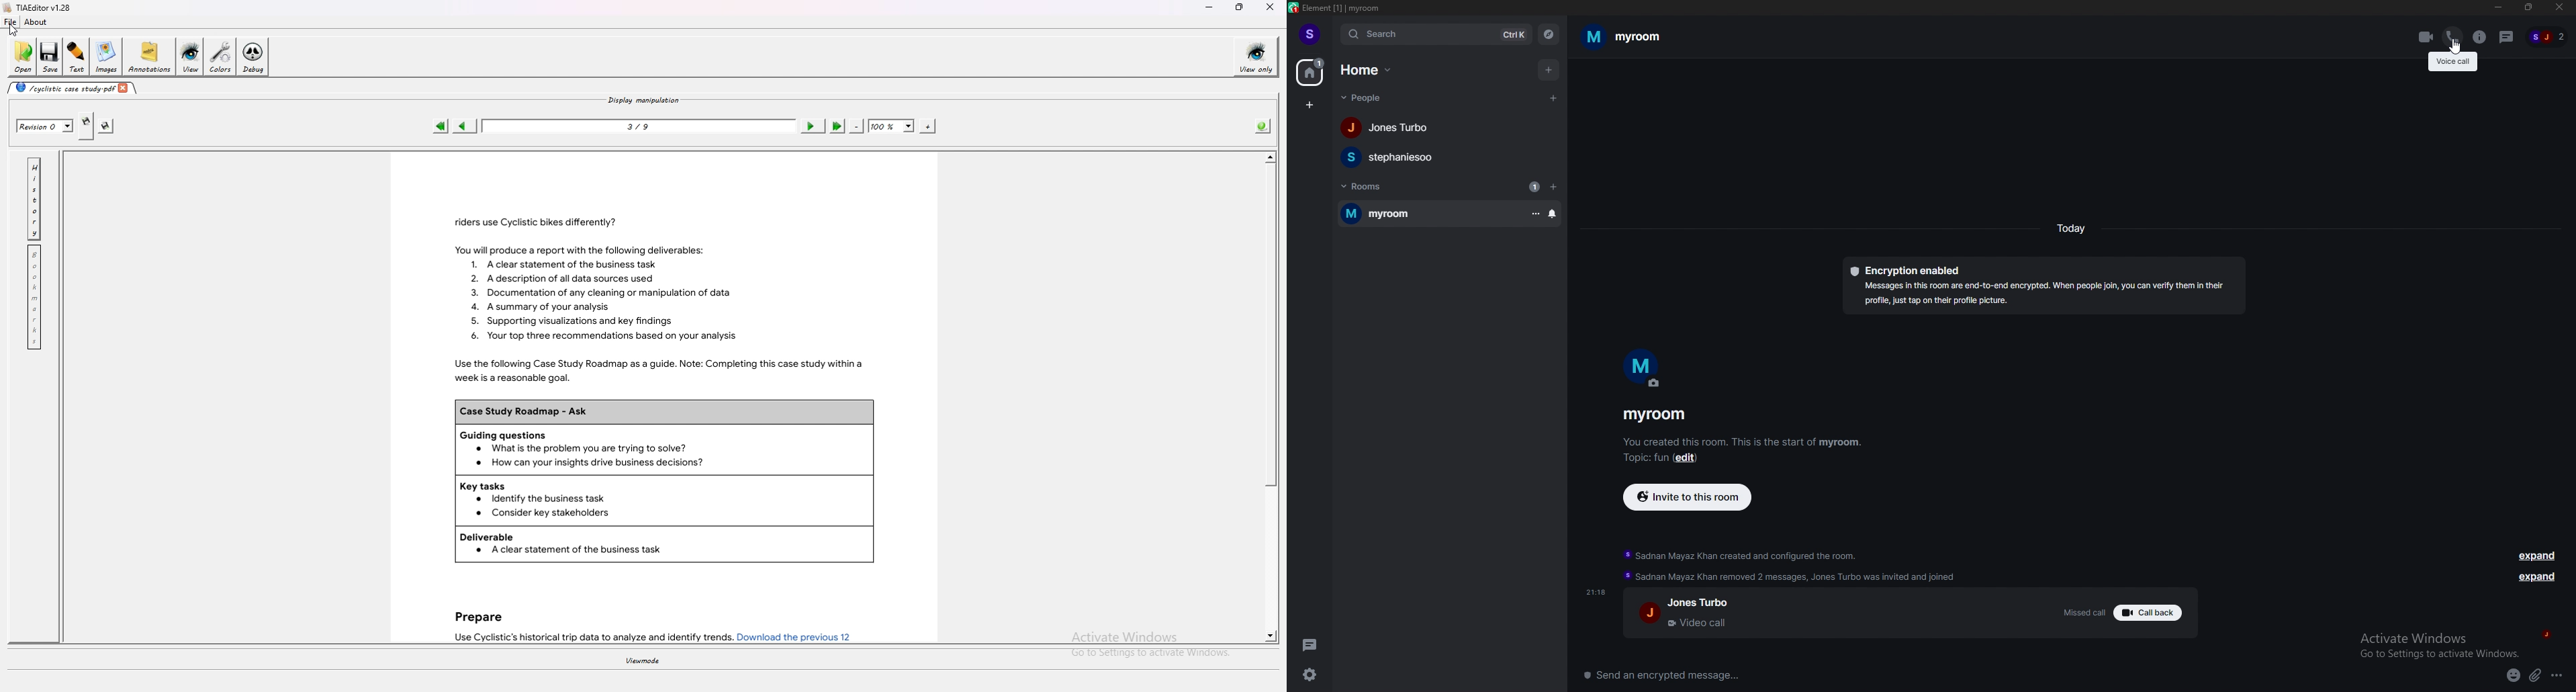 Image resolution: width=2576 pixels, height=700 pixels. I want to click on You created this room. This is the start of myroom., so click(1742, 441).